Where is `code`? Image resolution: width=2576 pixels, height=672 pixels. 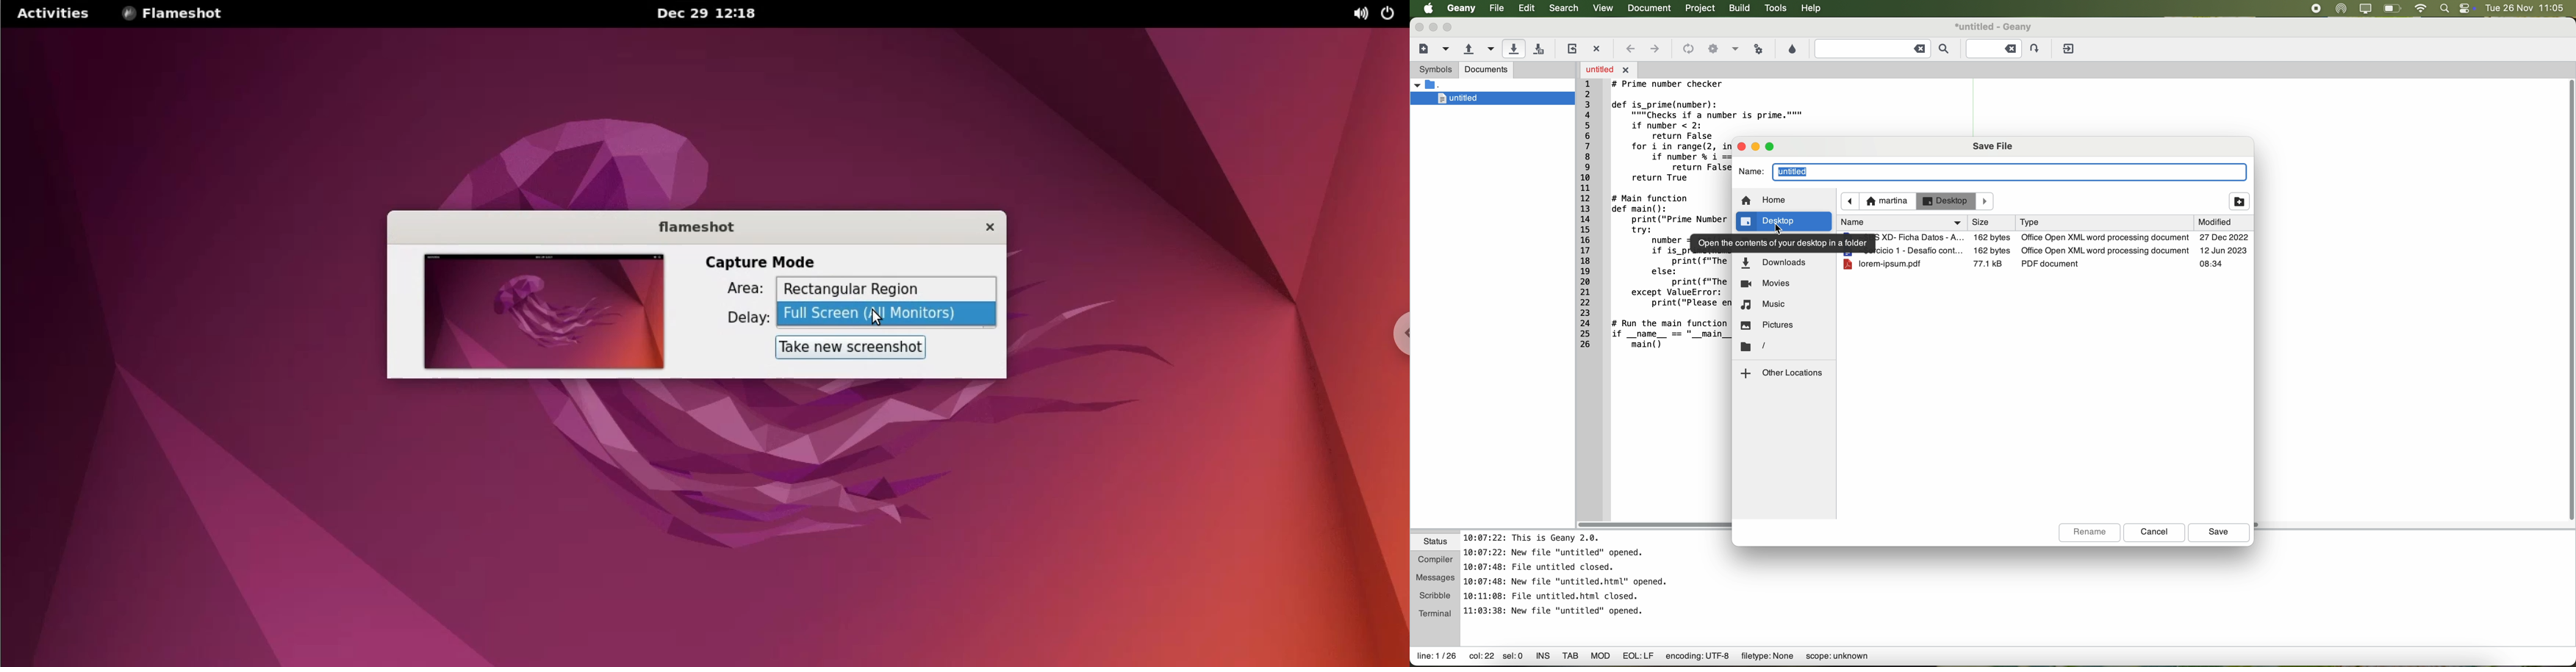 code is located at coordinates (1658, 225).